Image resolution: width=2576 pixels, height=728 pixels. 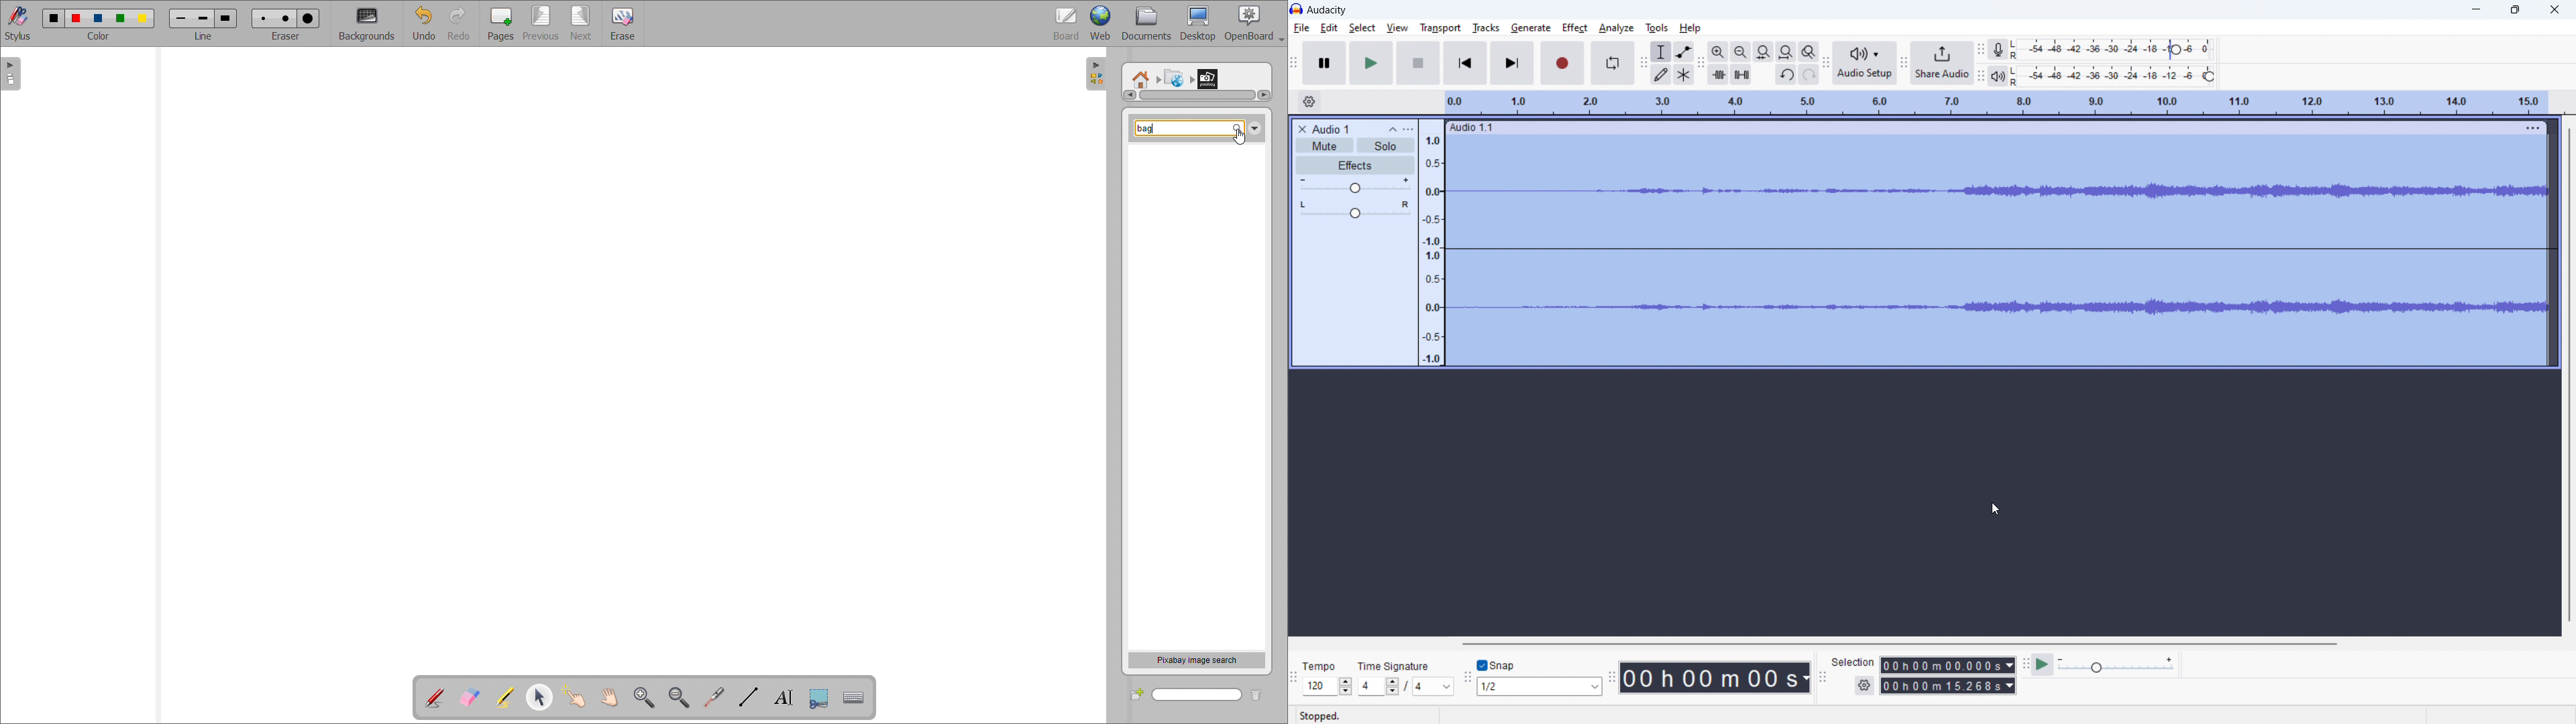 I want to click on web, so click(x=1101, y=23).